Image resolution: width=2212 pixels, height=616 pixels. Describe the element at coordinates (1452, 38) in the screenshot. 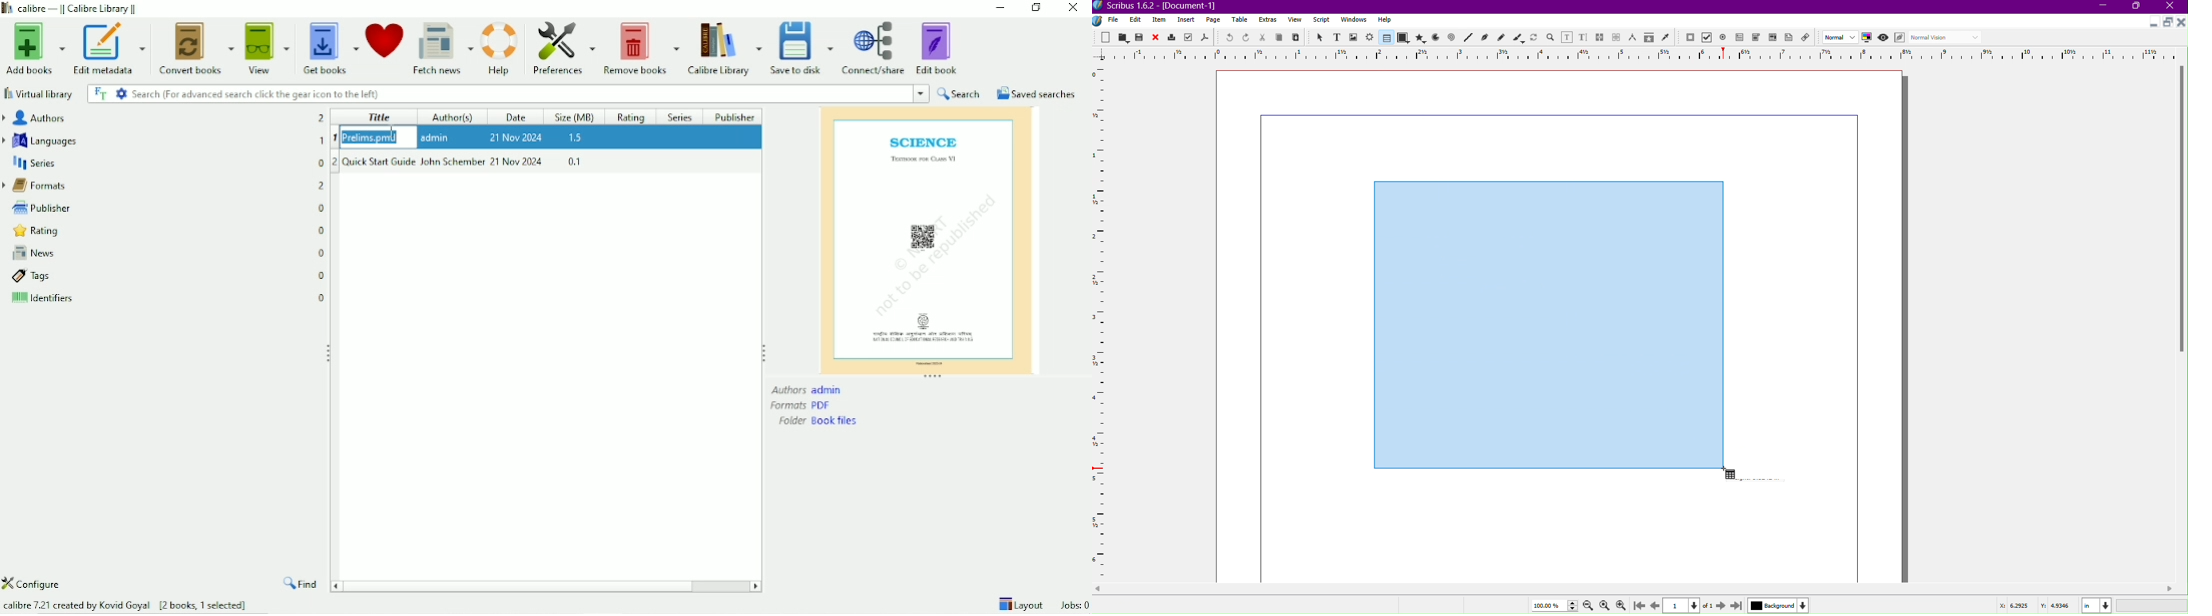

I see `Spiral` at that location.